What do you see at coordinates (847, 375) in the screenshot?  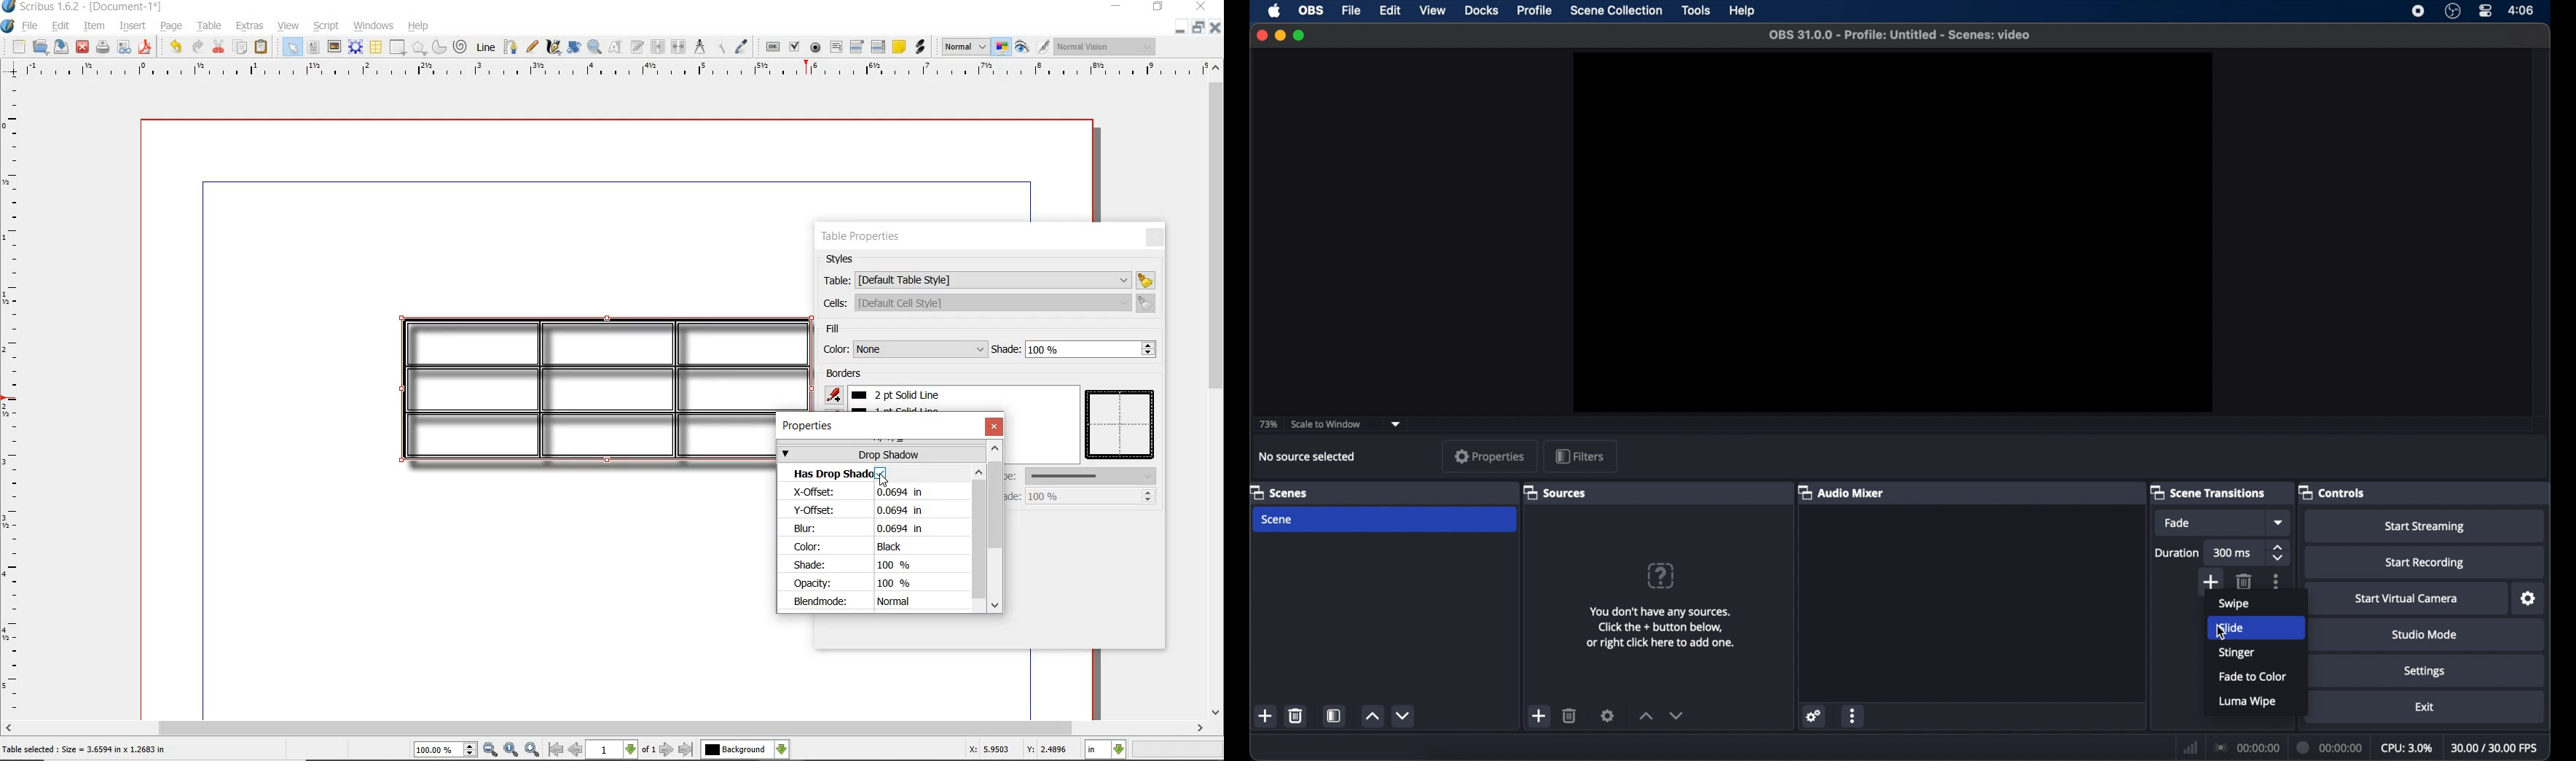 I see `borders` at bounding box center [847, 375].